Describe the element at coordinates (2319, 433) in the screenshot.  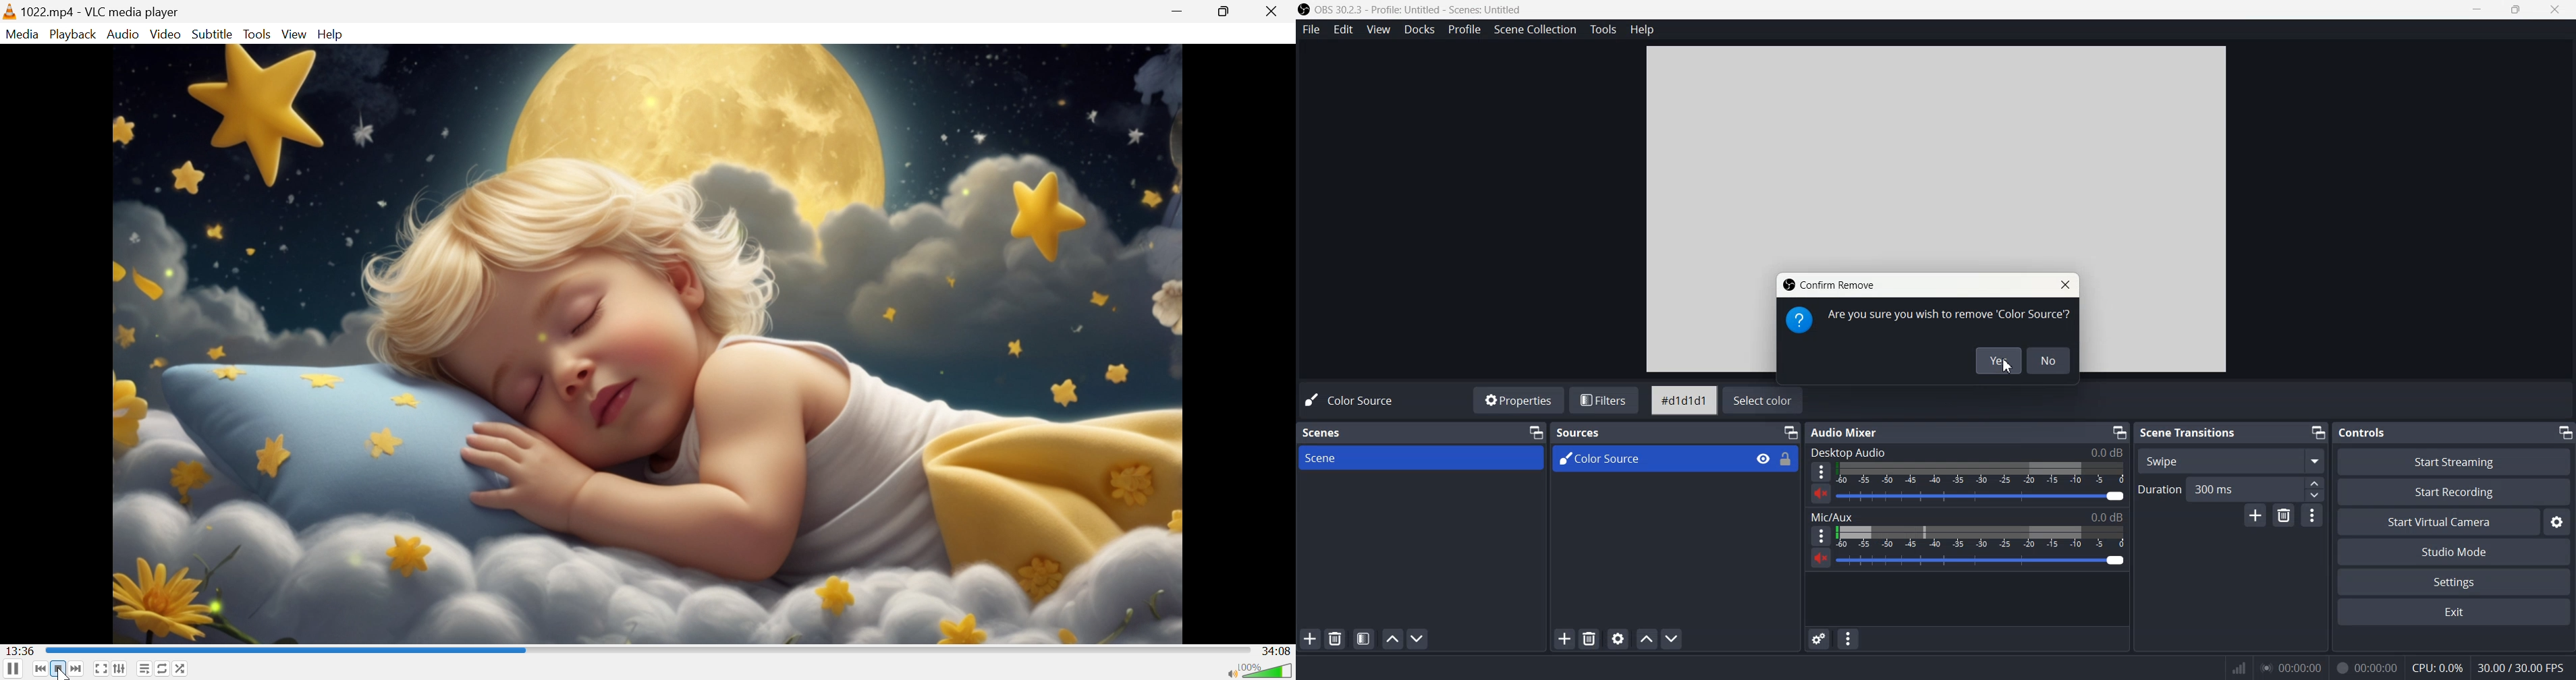
I see `Minimize` at that location.